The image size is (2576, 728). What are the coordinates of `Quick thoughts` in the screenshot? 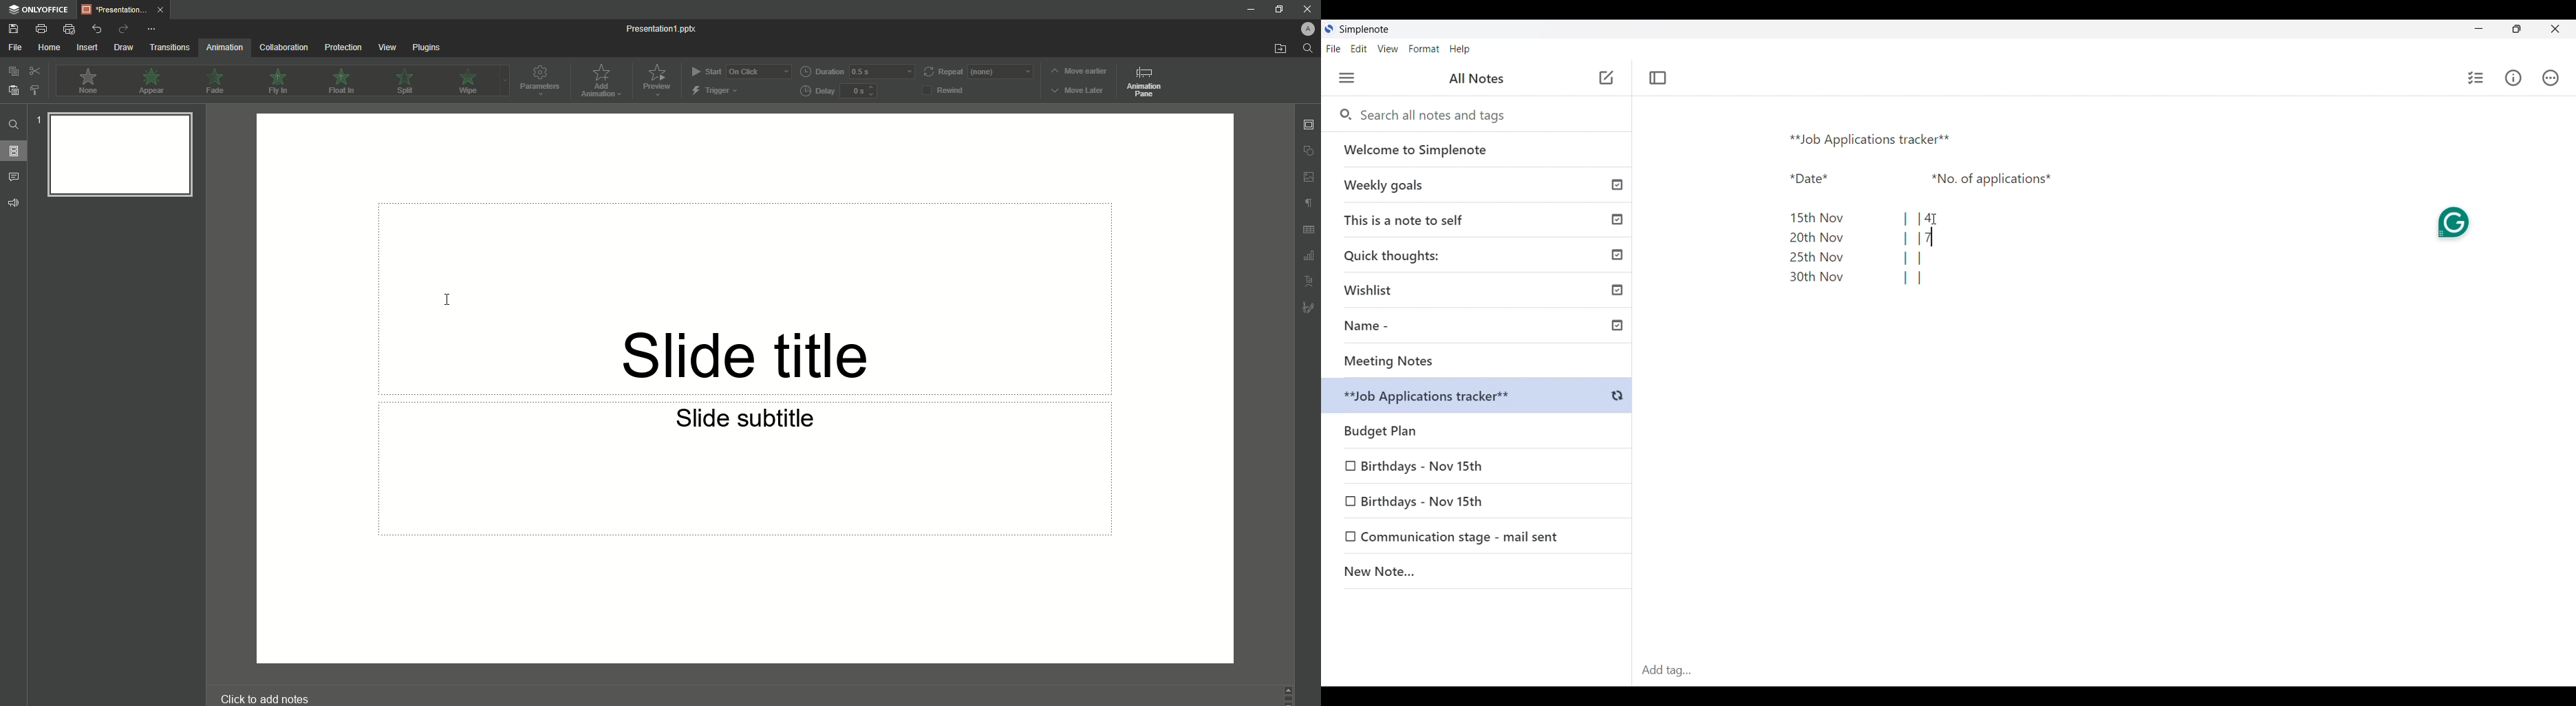 It's located at (1479, 254).